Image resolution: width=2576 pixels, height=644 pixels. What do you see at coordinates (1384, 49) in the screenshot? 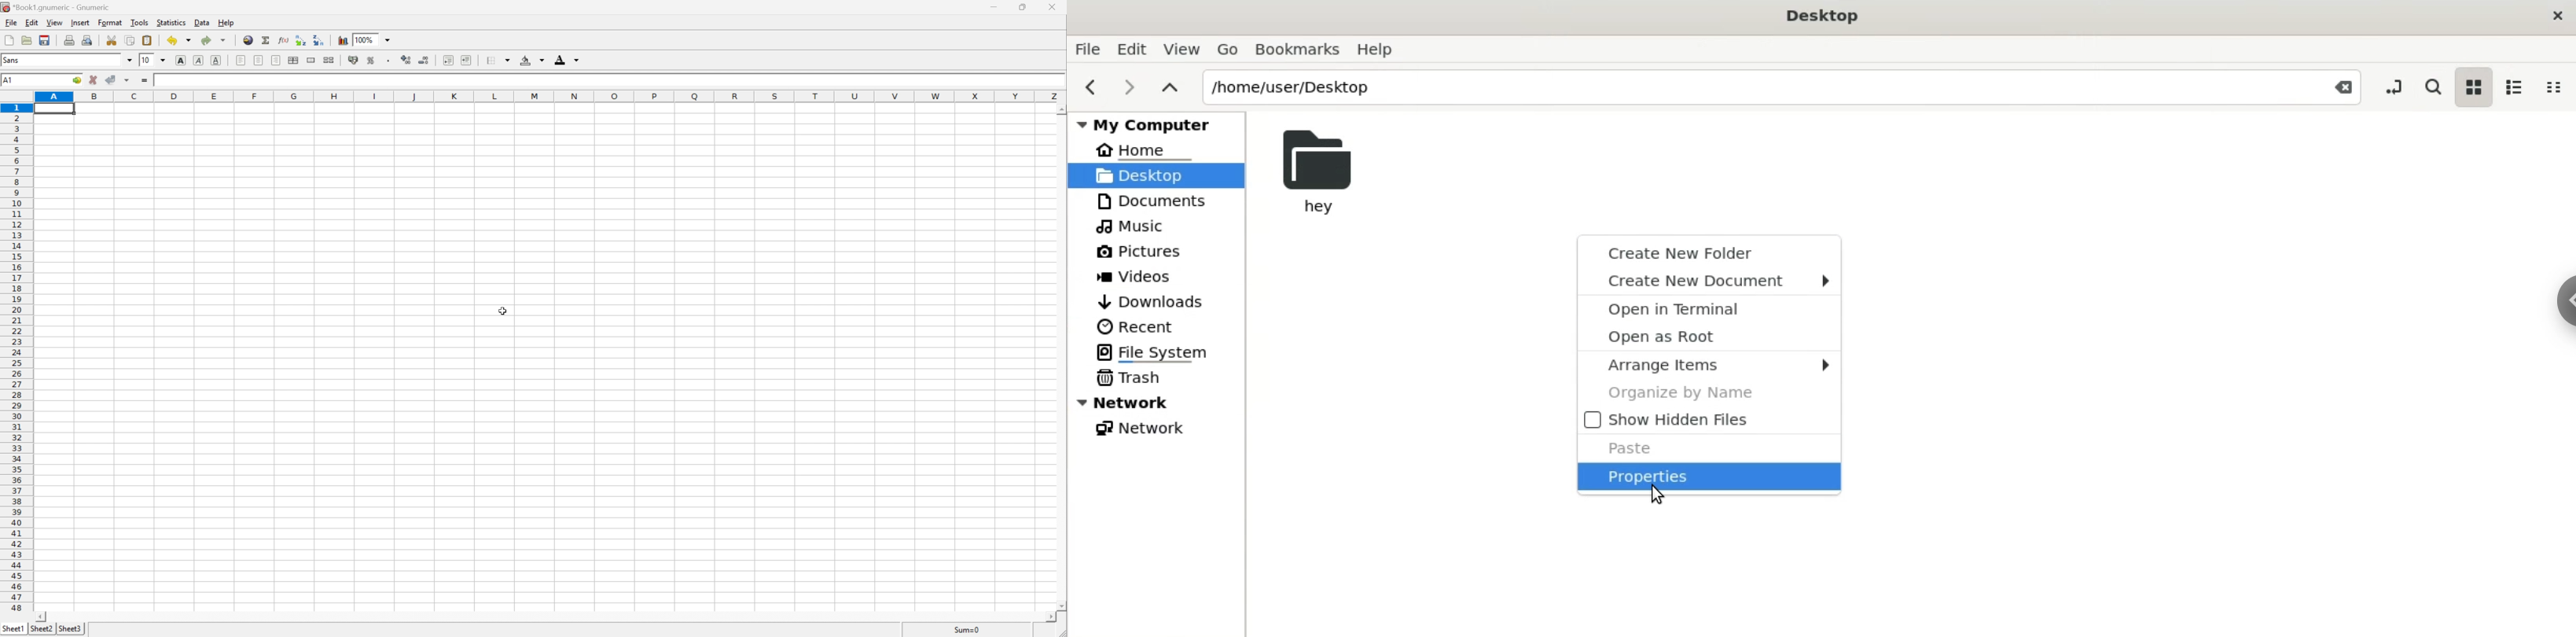
I see `help` at bounding box center [1384, 49].